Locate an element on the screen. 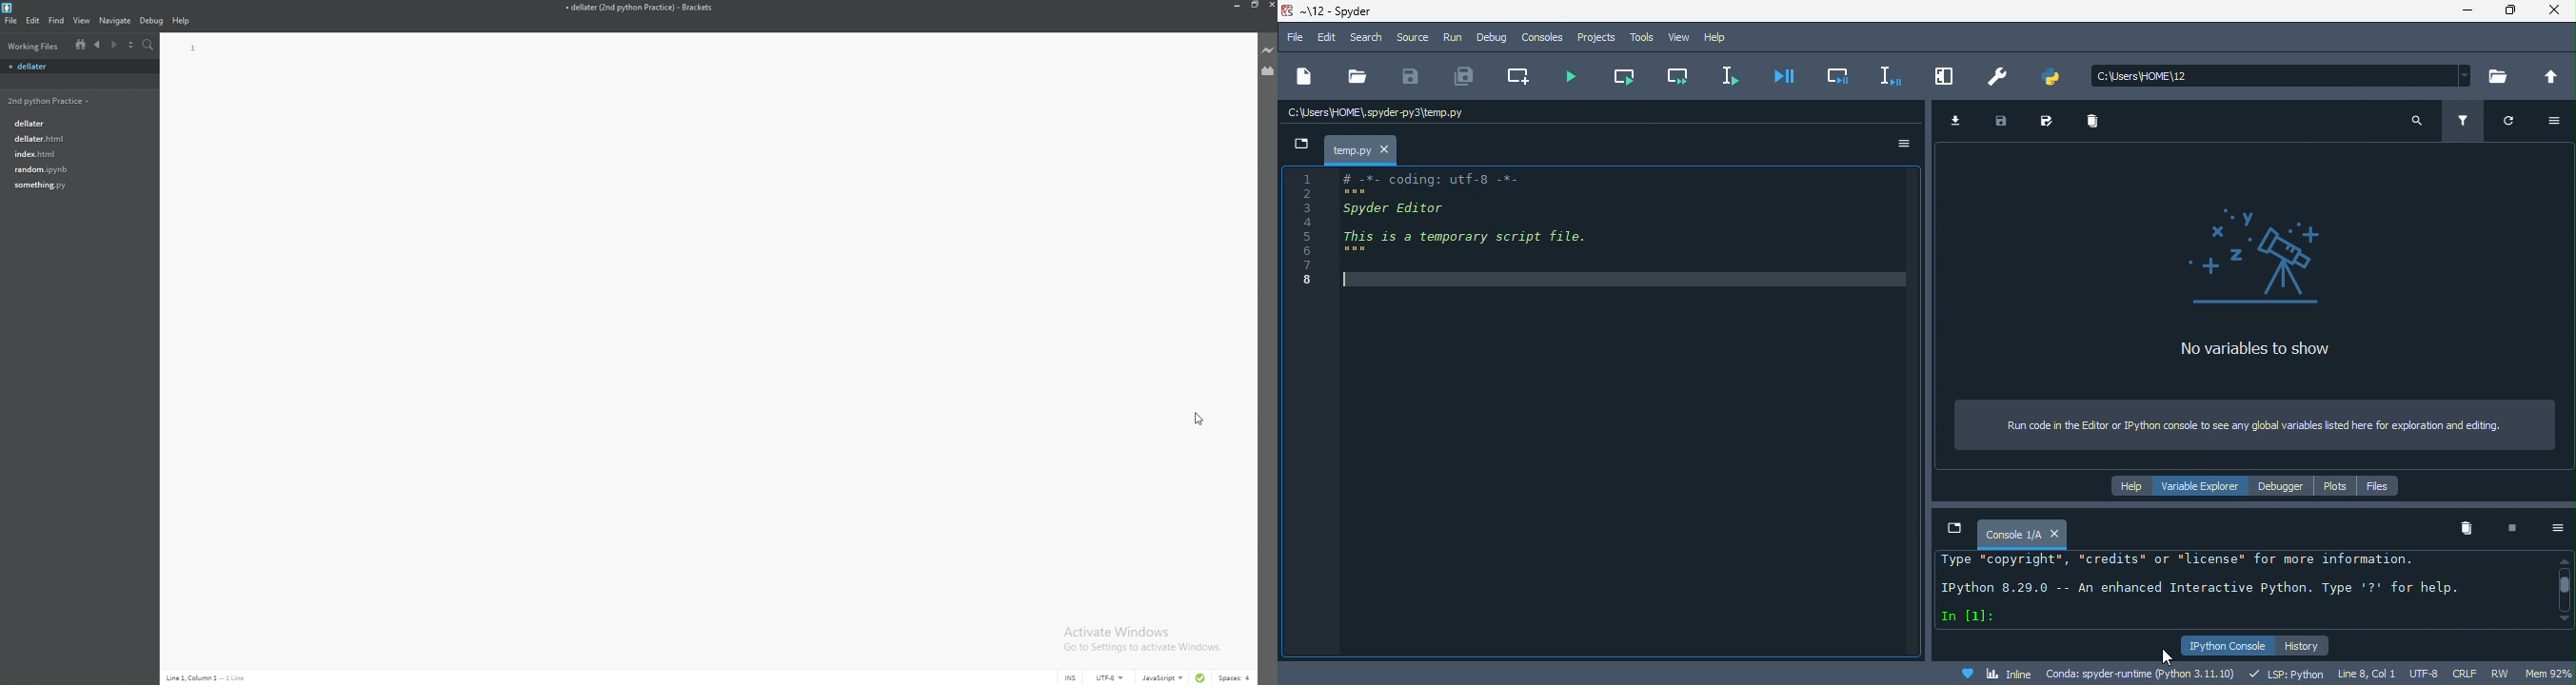  new is located at coordinates (1302, 78).